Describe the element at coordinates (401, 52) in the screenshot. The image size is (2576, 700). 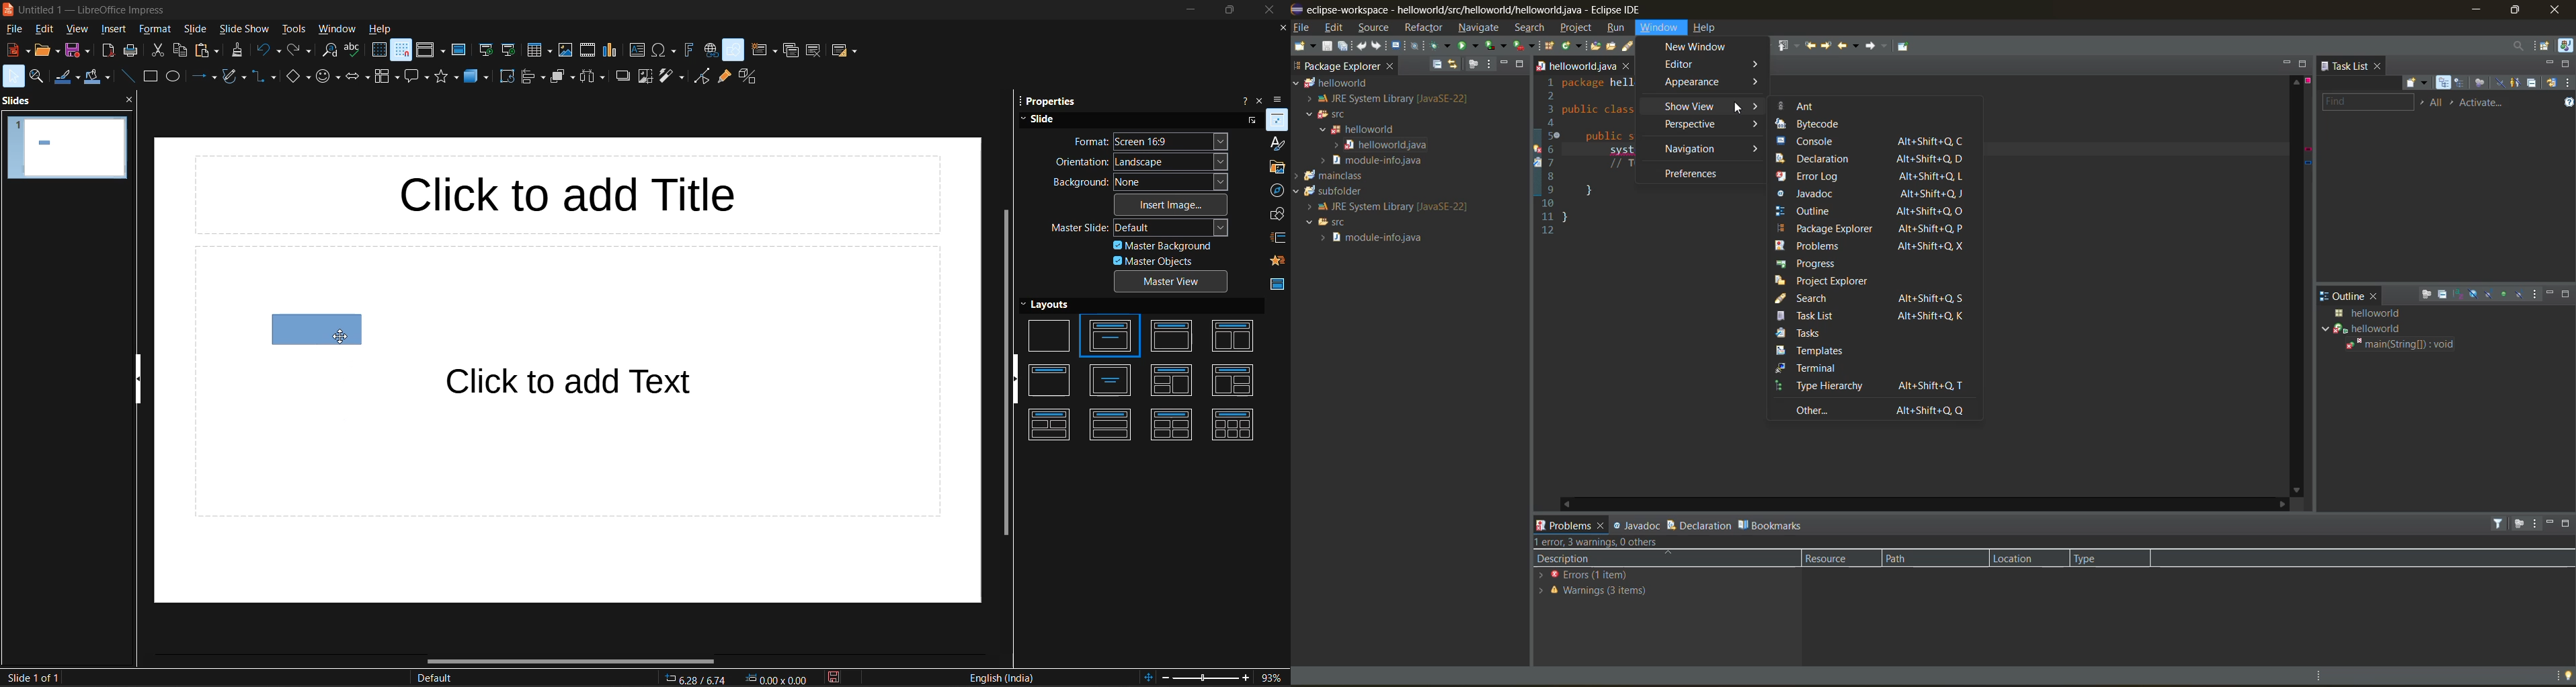
I see `snao to grid` at that location.